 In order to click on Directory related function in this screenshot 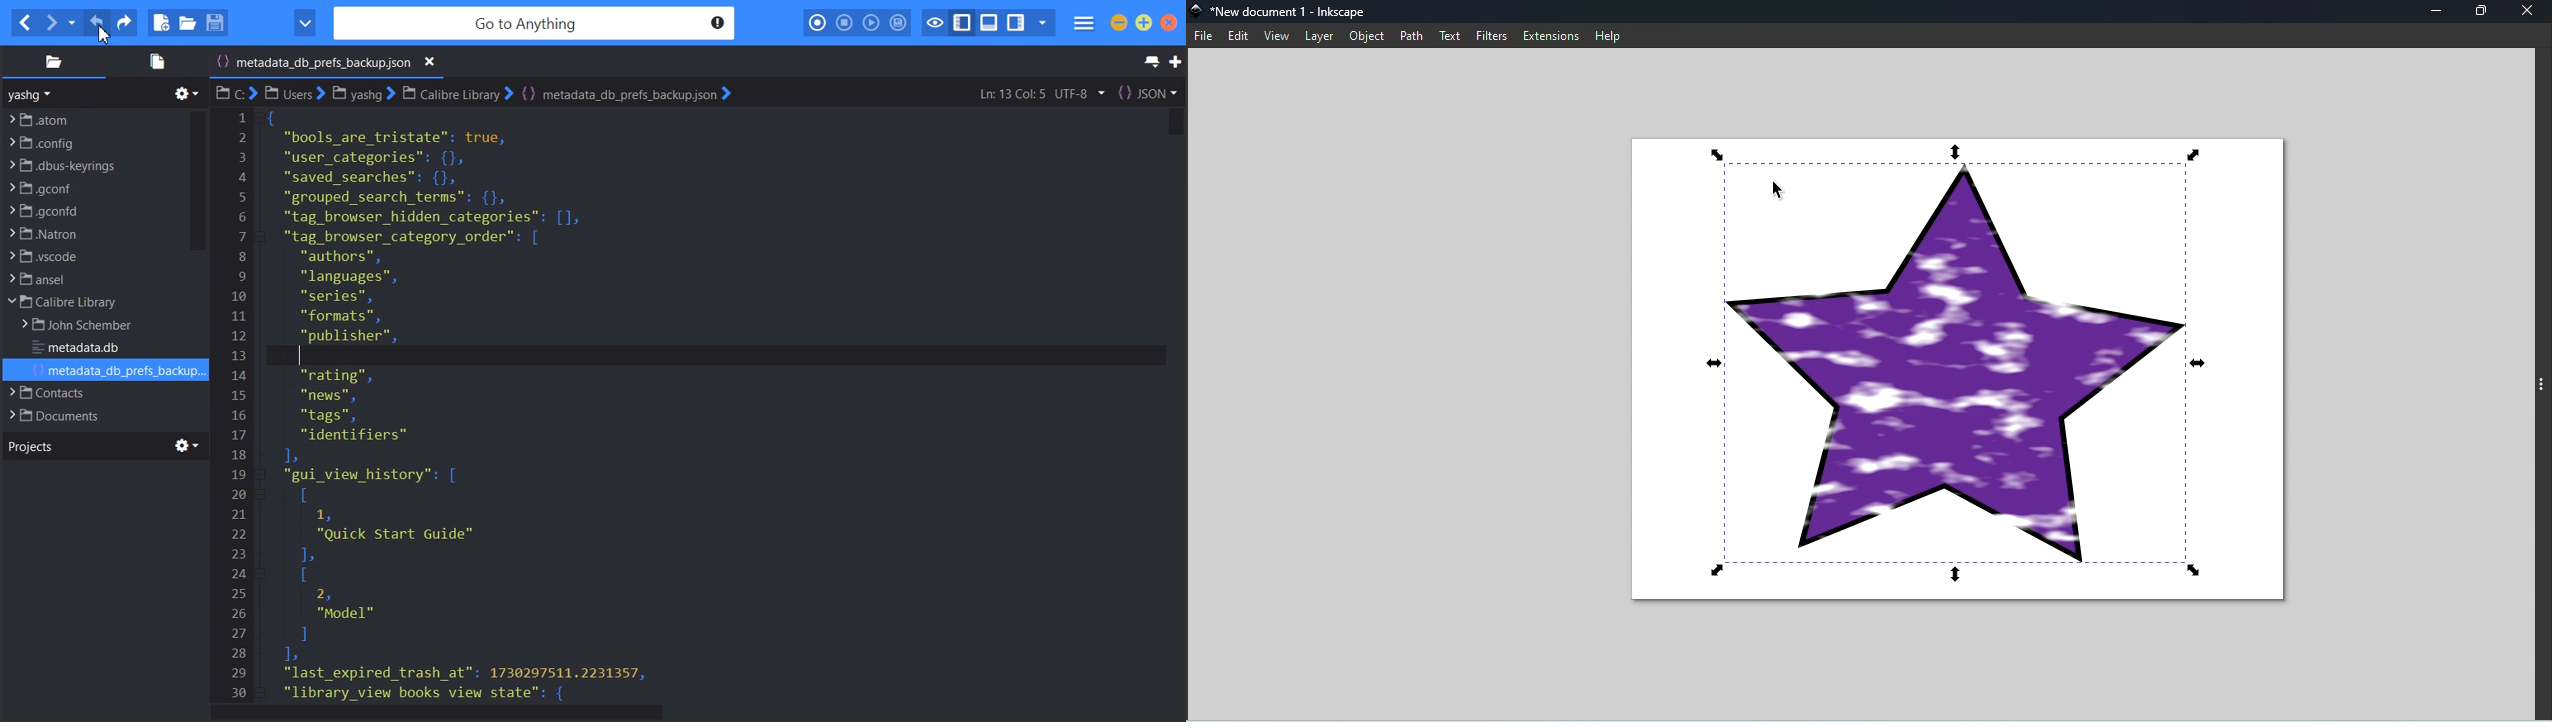, I will do `click(187, 93)`.